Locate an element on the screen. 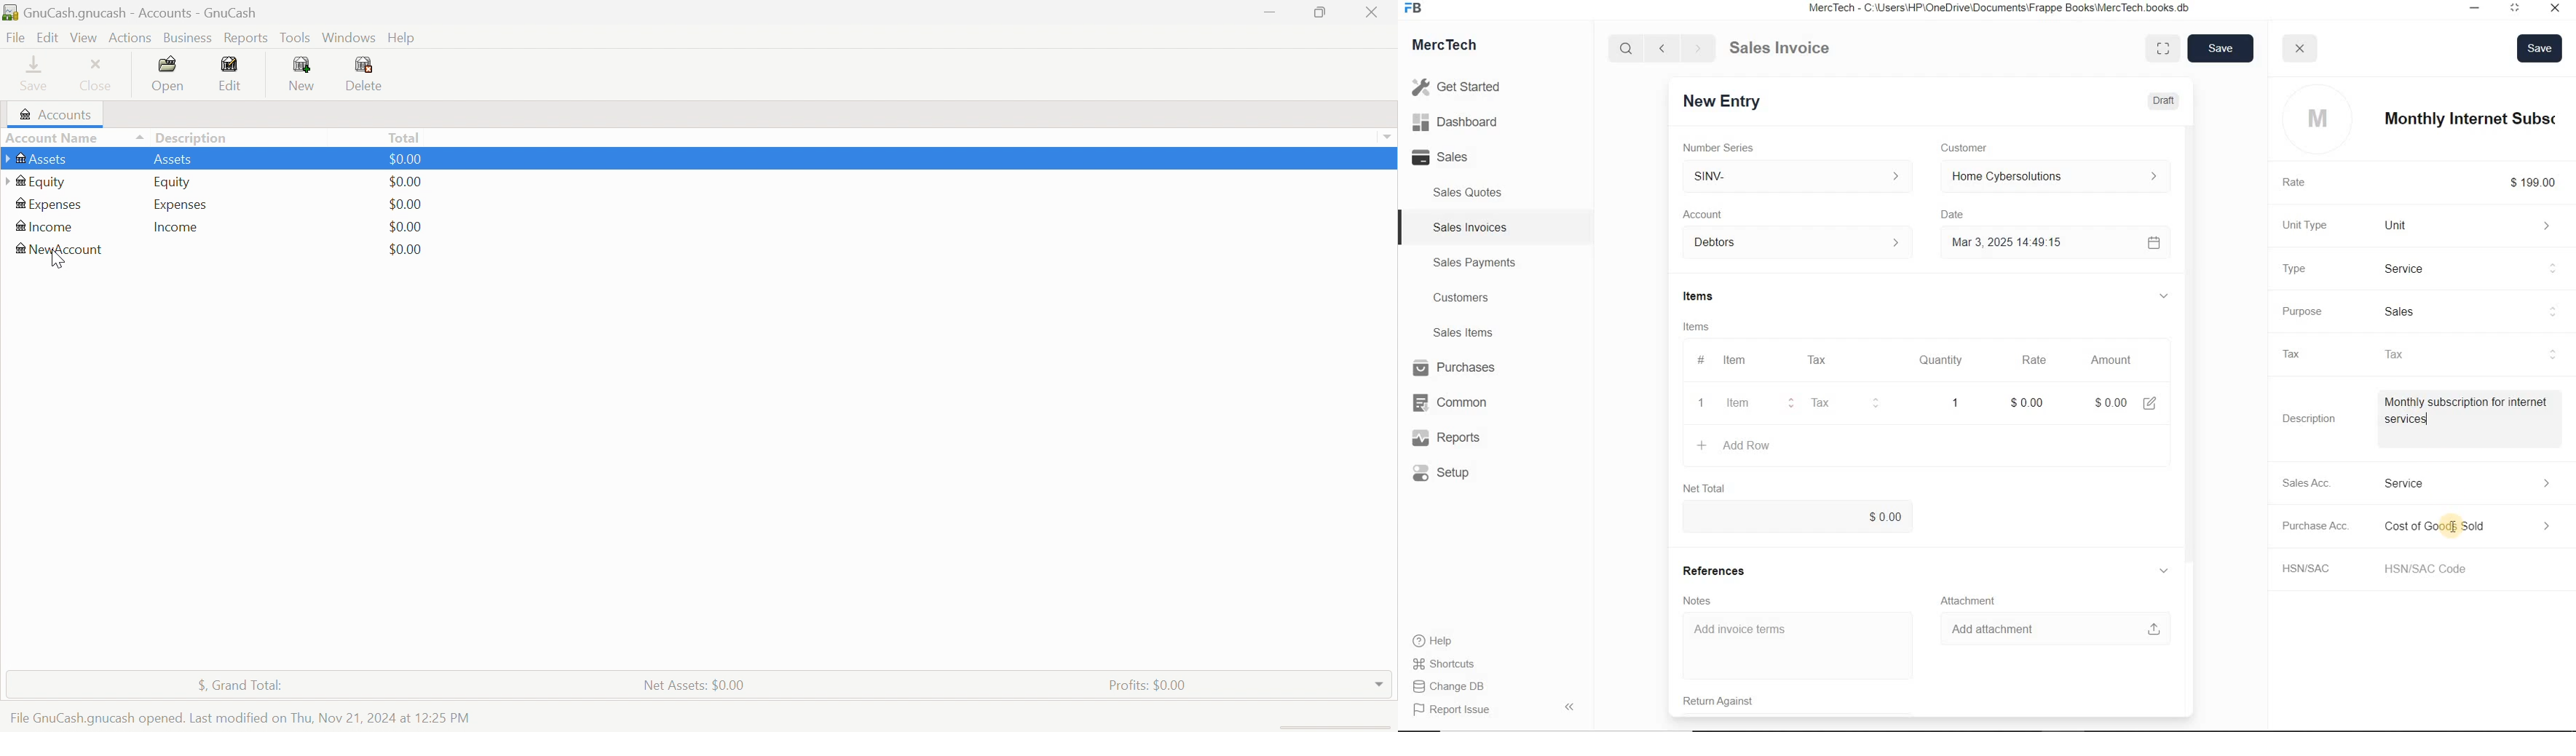 This screenshot has height=756, width=2576. edit is located at coordinates (2149, 402).